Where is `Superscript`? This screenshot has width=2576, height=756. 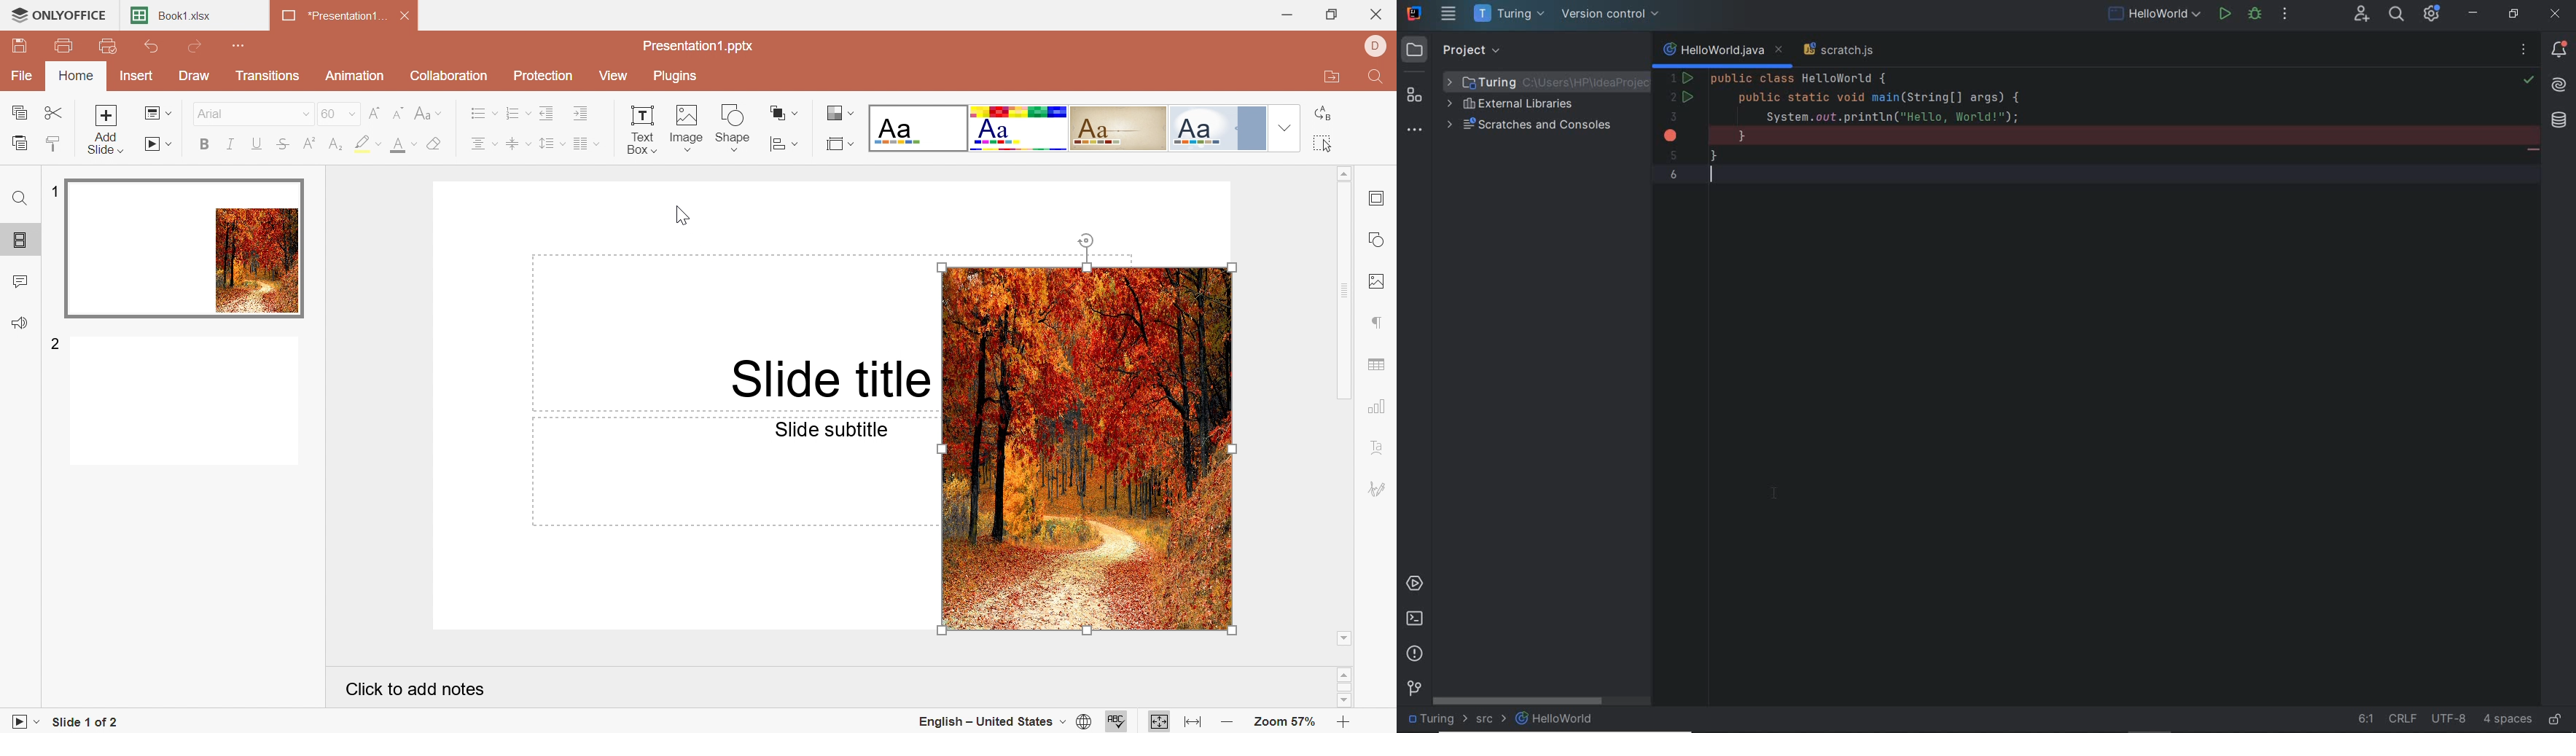 Superscript is located at coordinates (311, 146).